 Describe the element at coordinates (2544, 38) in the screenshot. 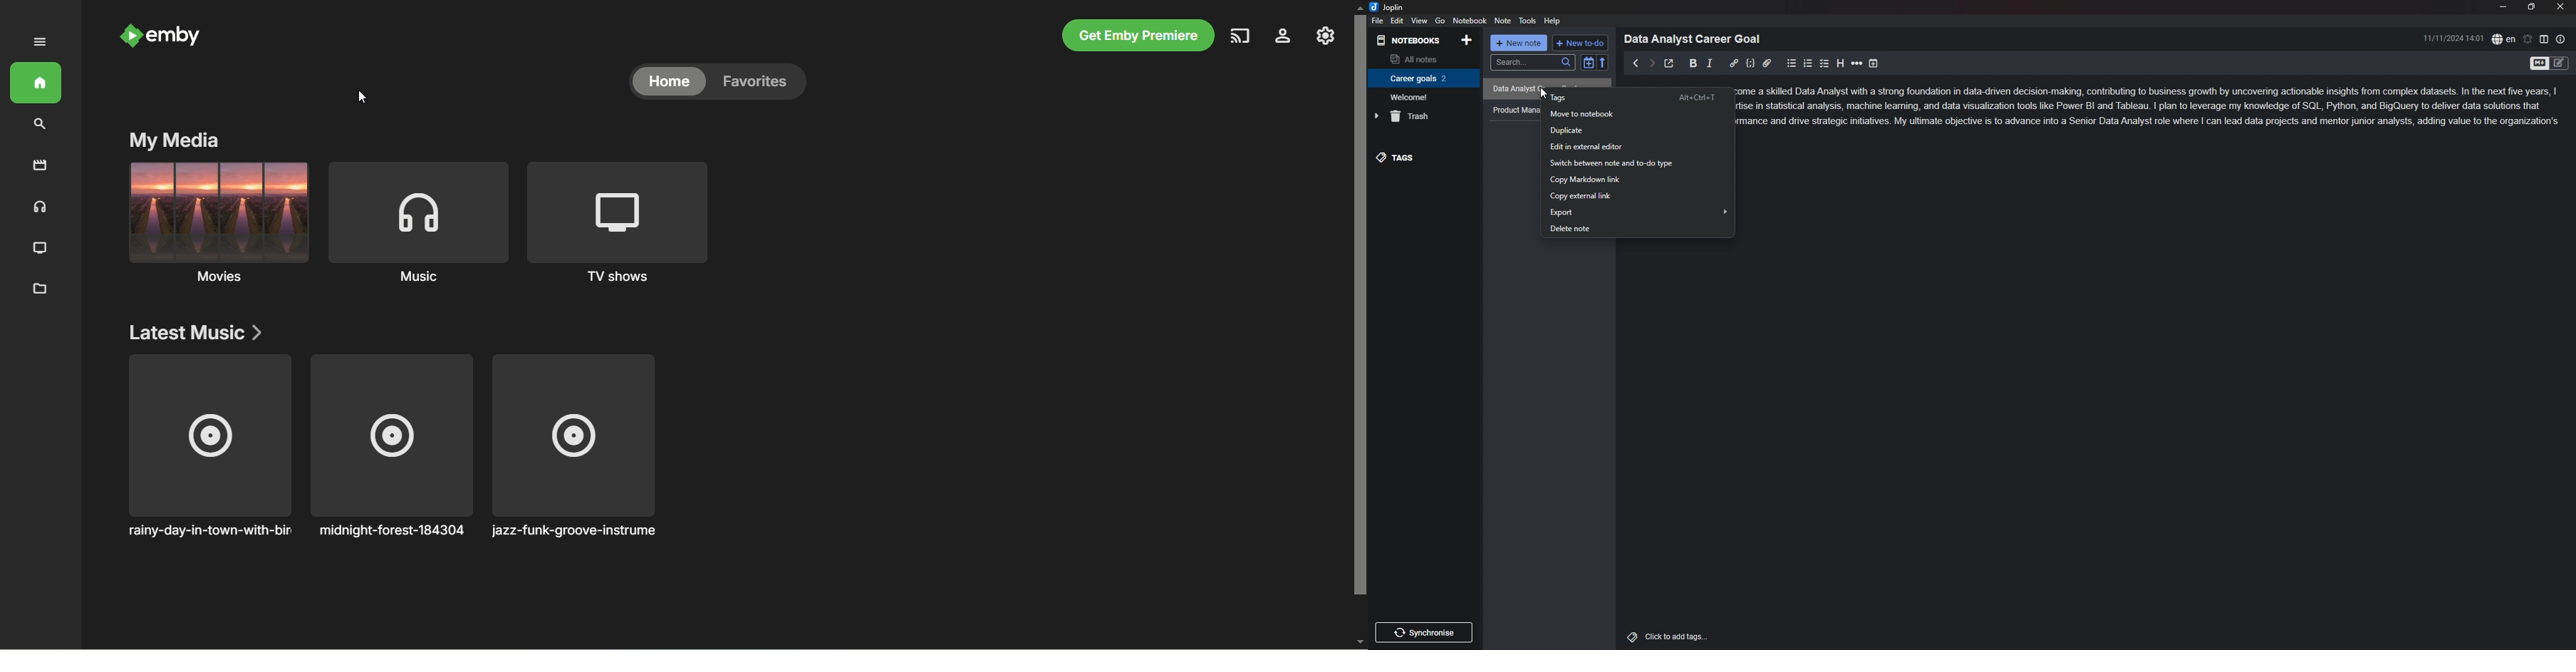

I see `toggle editor layout` at that location.